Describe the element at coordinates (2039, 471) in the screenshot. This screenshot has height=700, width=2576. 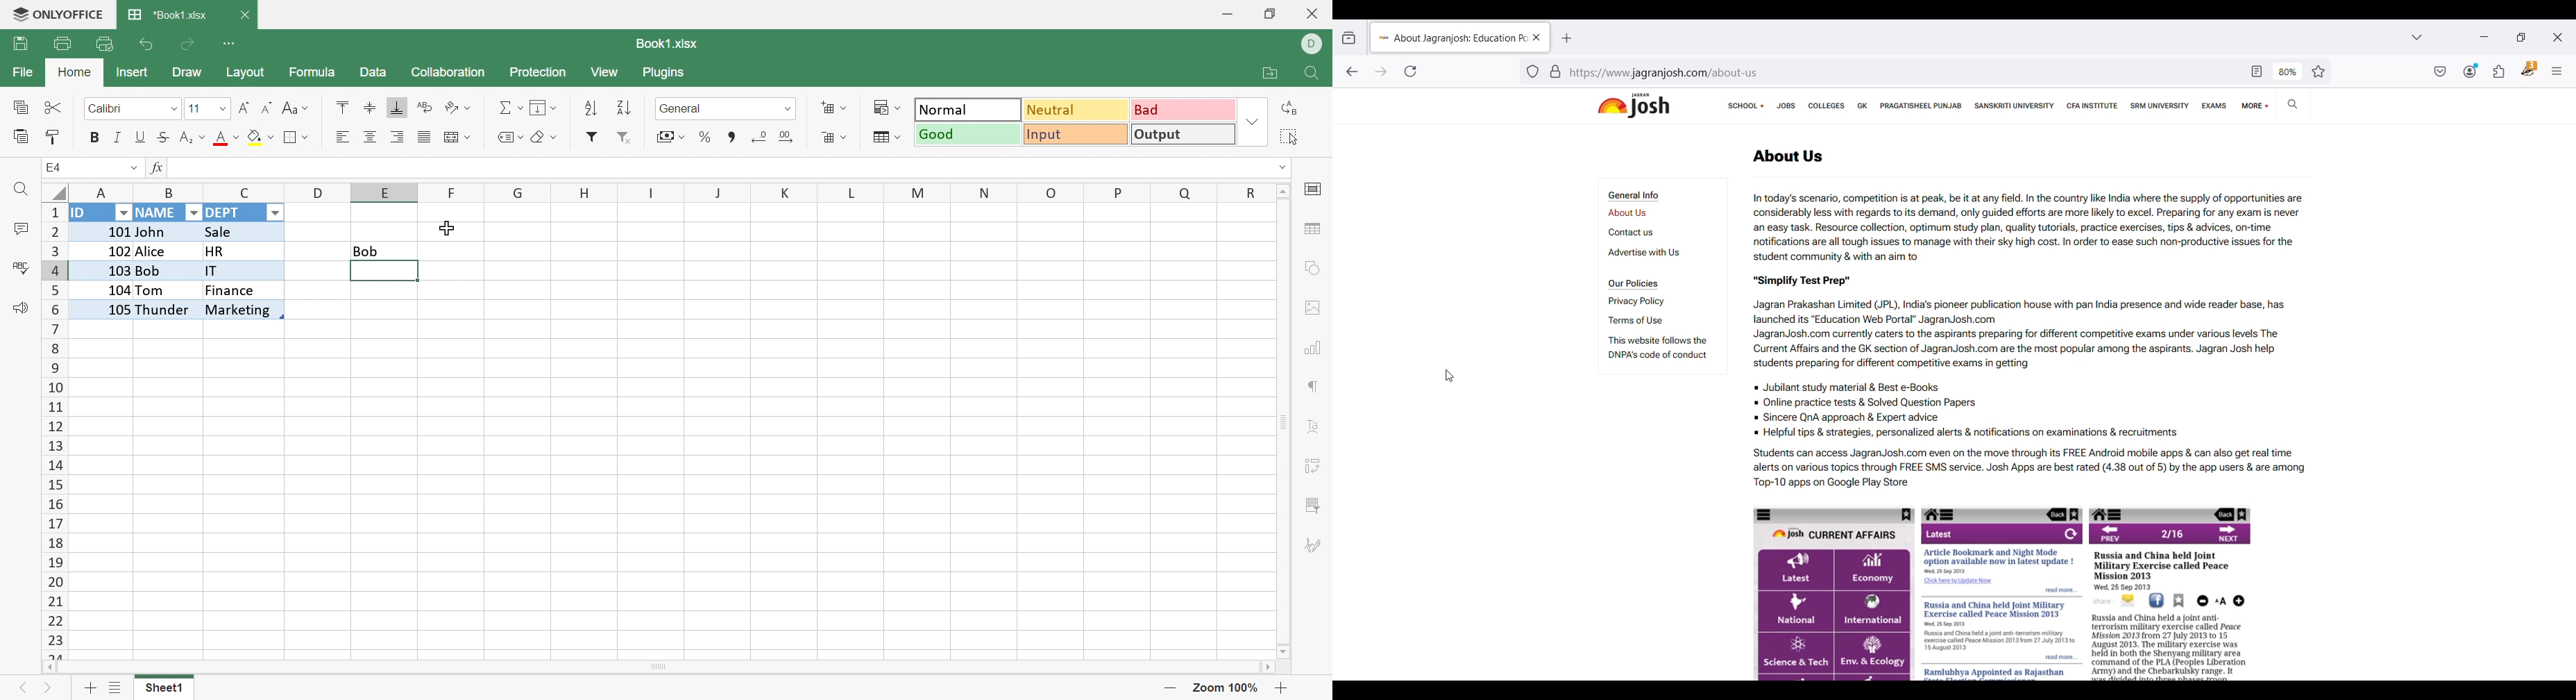
I see `Students can access JagranJosh.com even on the move through its FREE Android mobile apps & can also get real time
alerts on various topics through FREE SMS service. Josh Apps are best rated (4.38 out of 5) by the app users & are among
Top-10 apps on Google Play Store` at that location.